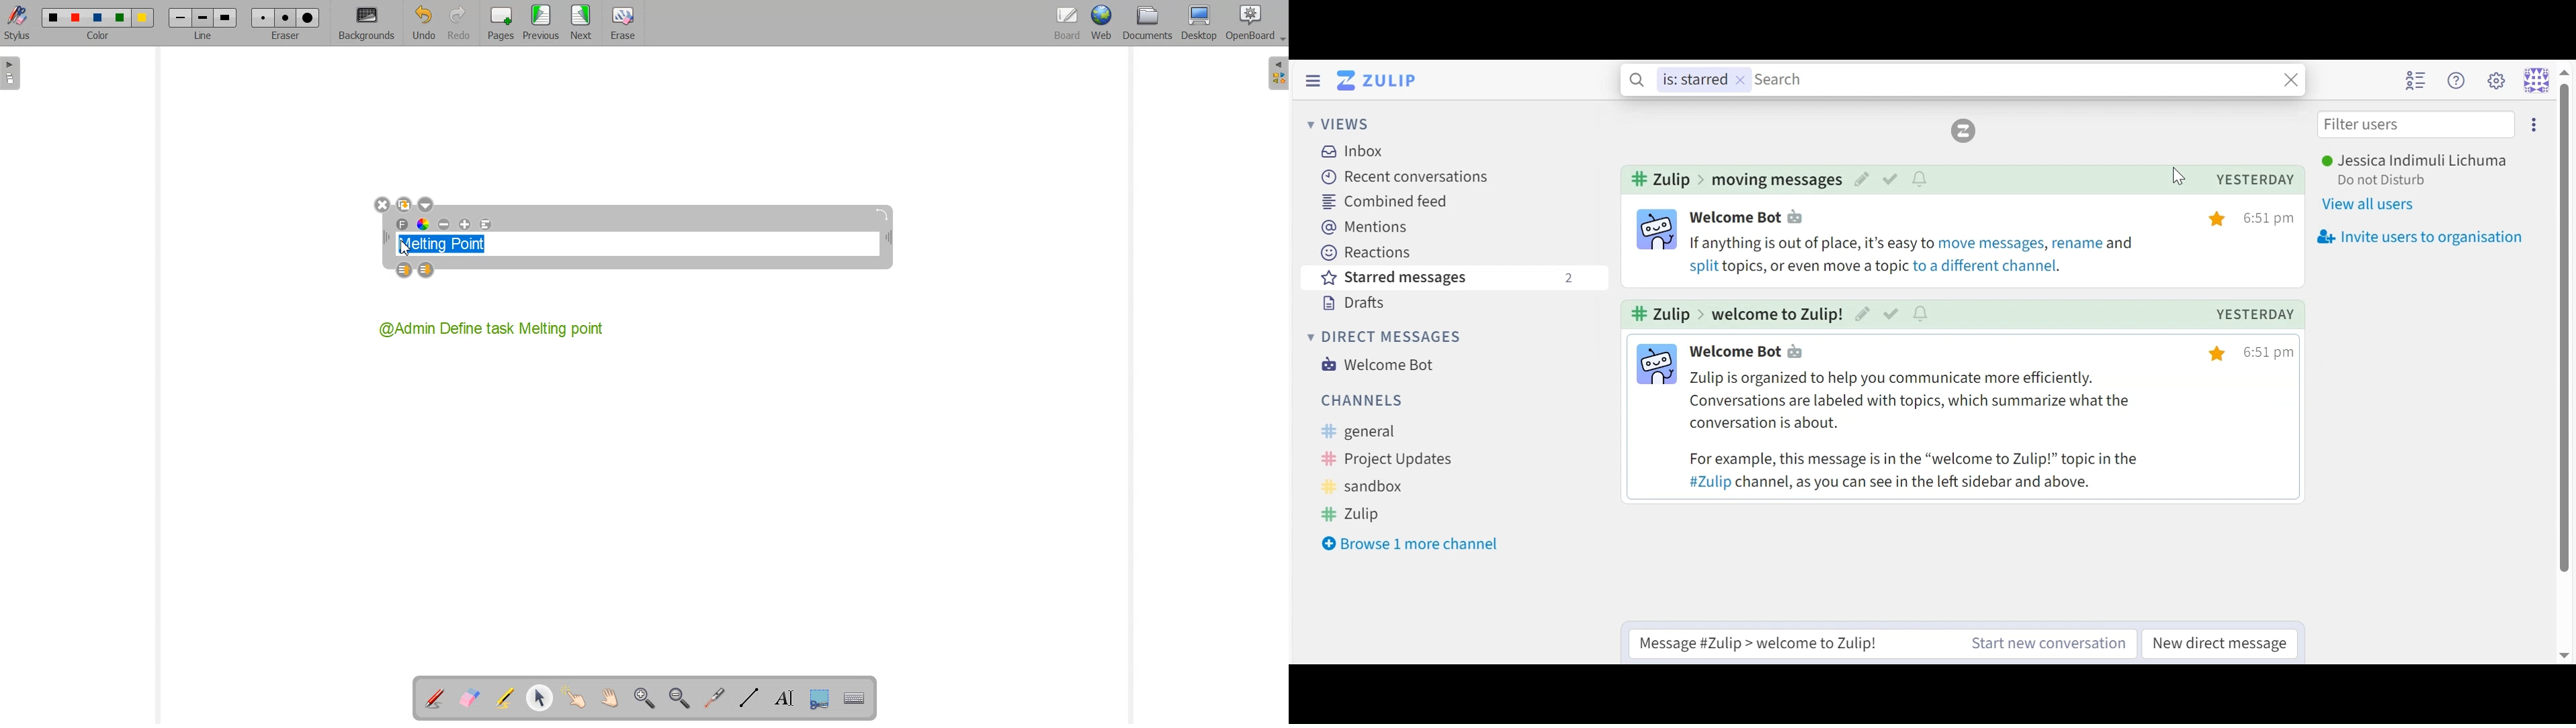 This screenshot has height=728, width=2576. What do you see at coordinates (2537, 78) in the screenshot?
I see `Personal menu` at bounding box center [2537, 78].